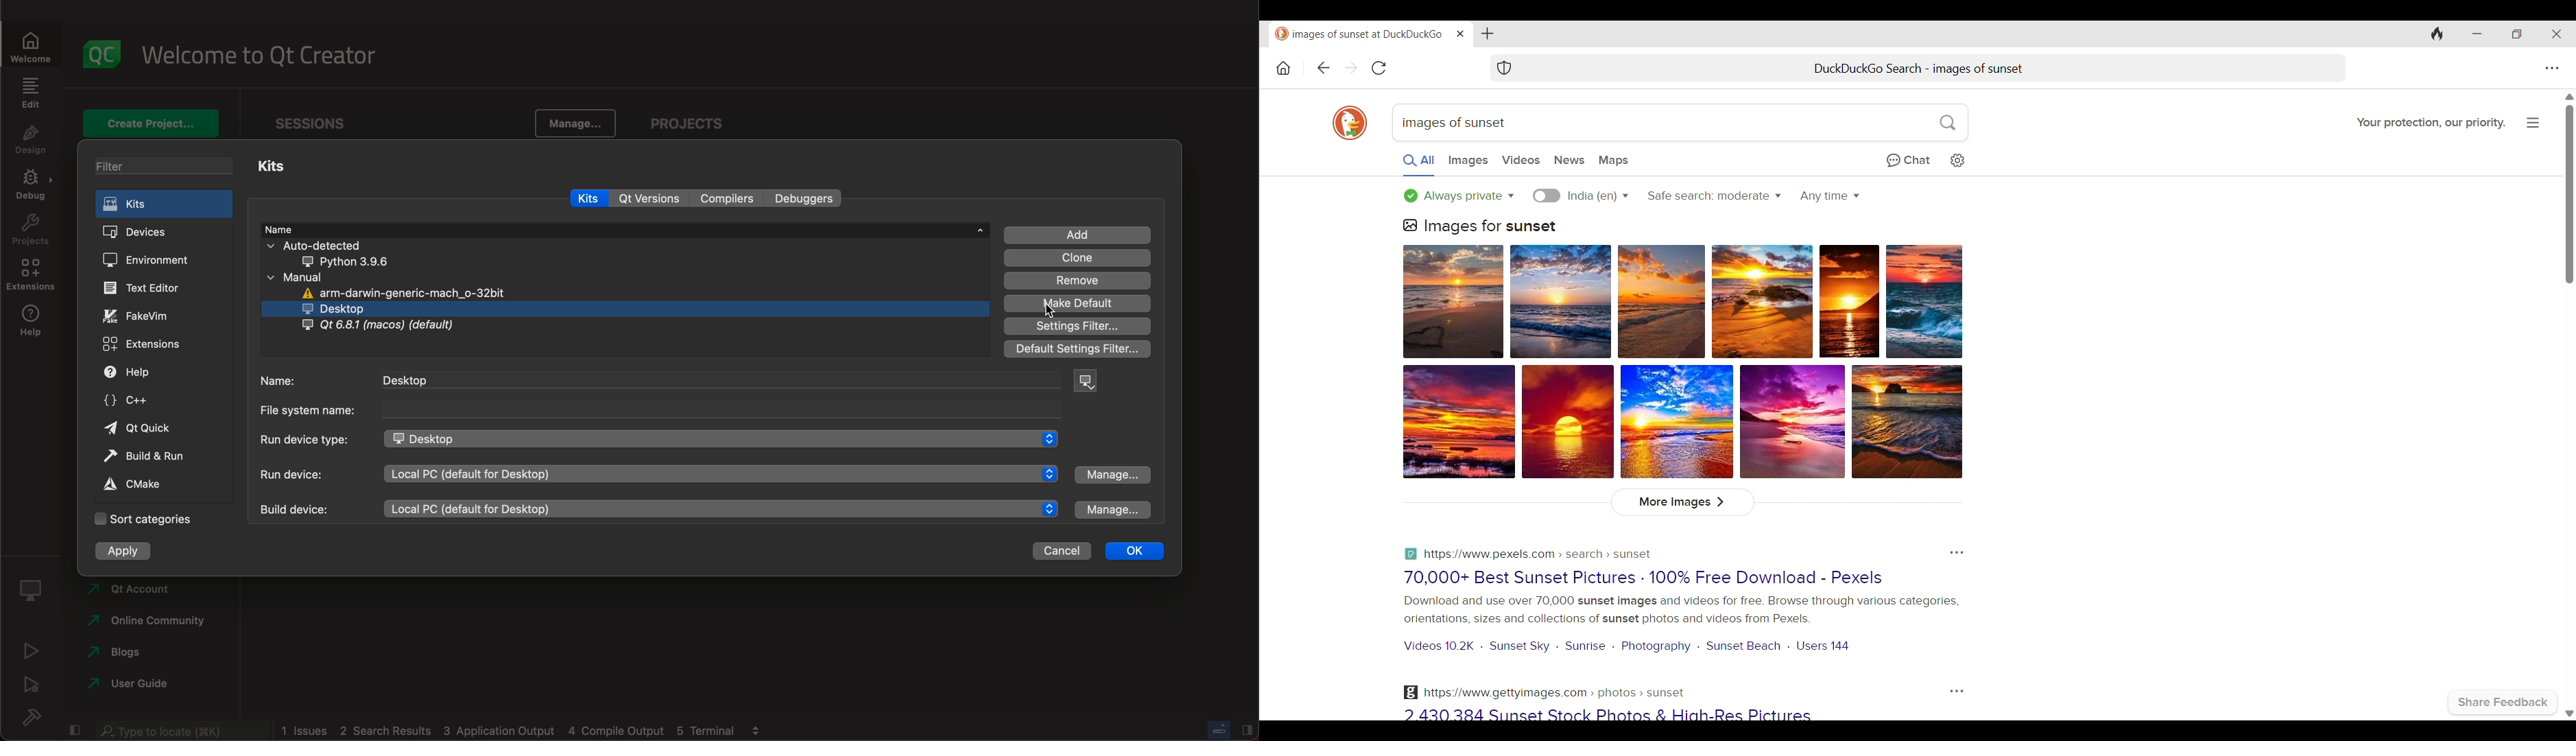  Describe the element at coordinates (693, 119) in the screenshot. I see `projects` at that location.